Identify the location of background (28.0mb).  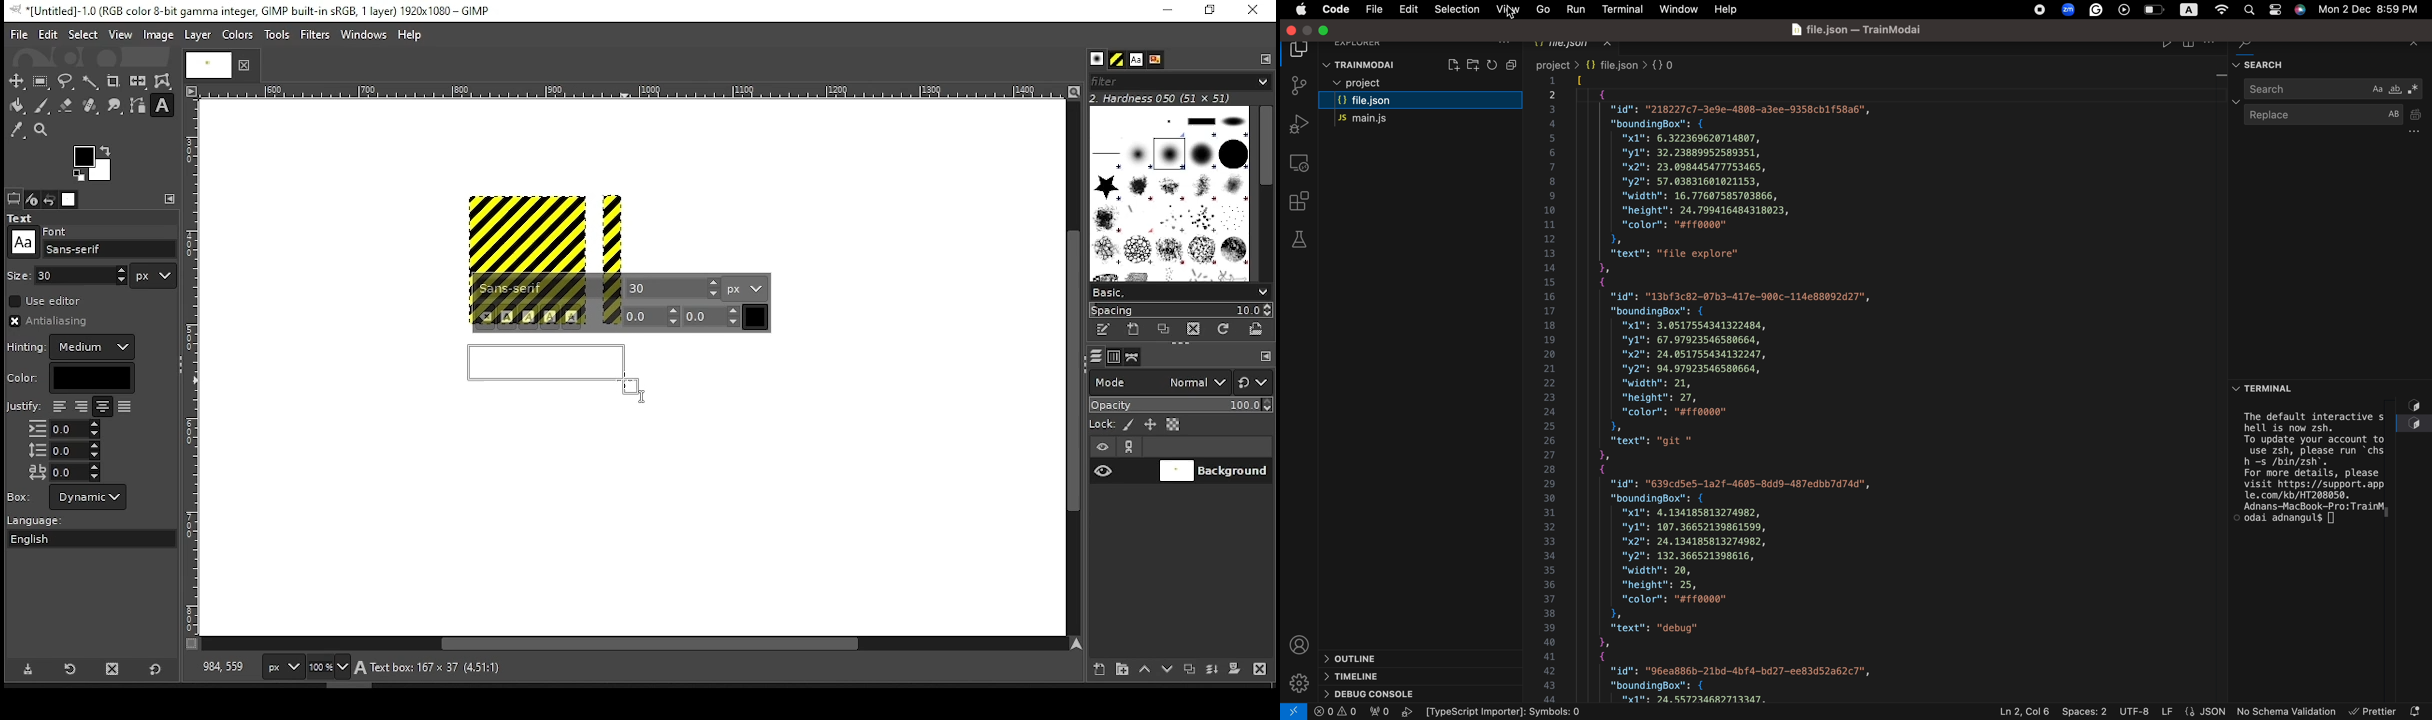
(425, 668).